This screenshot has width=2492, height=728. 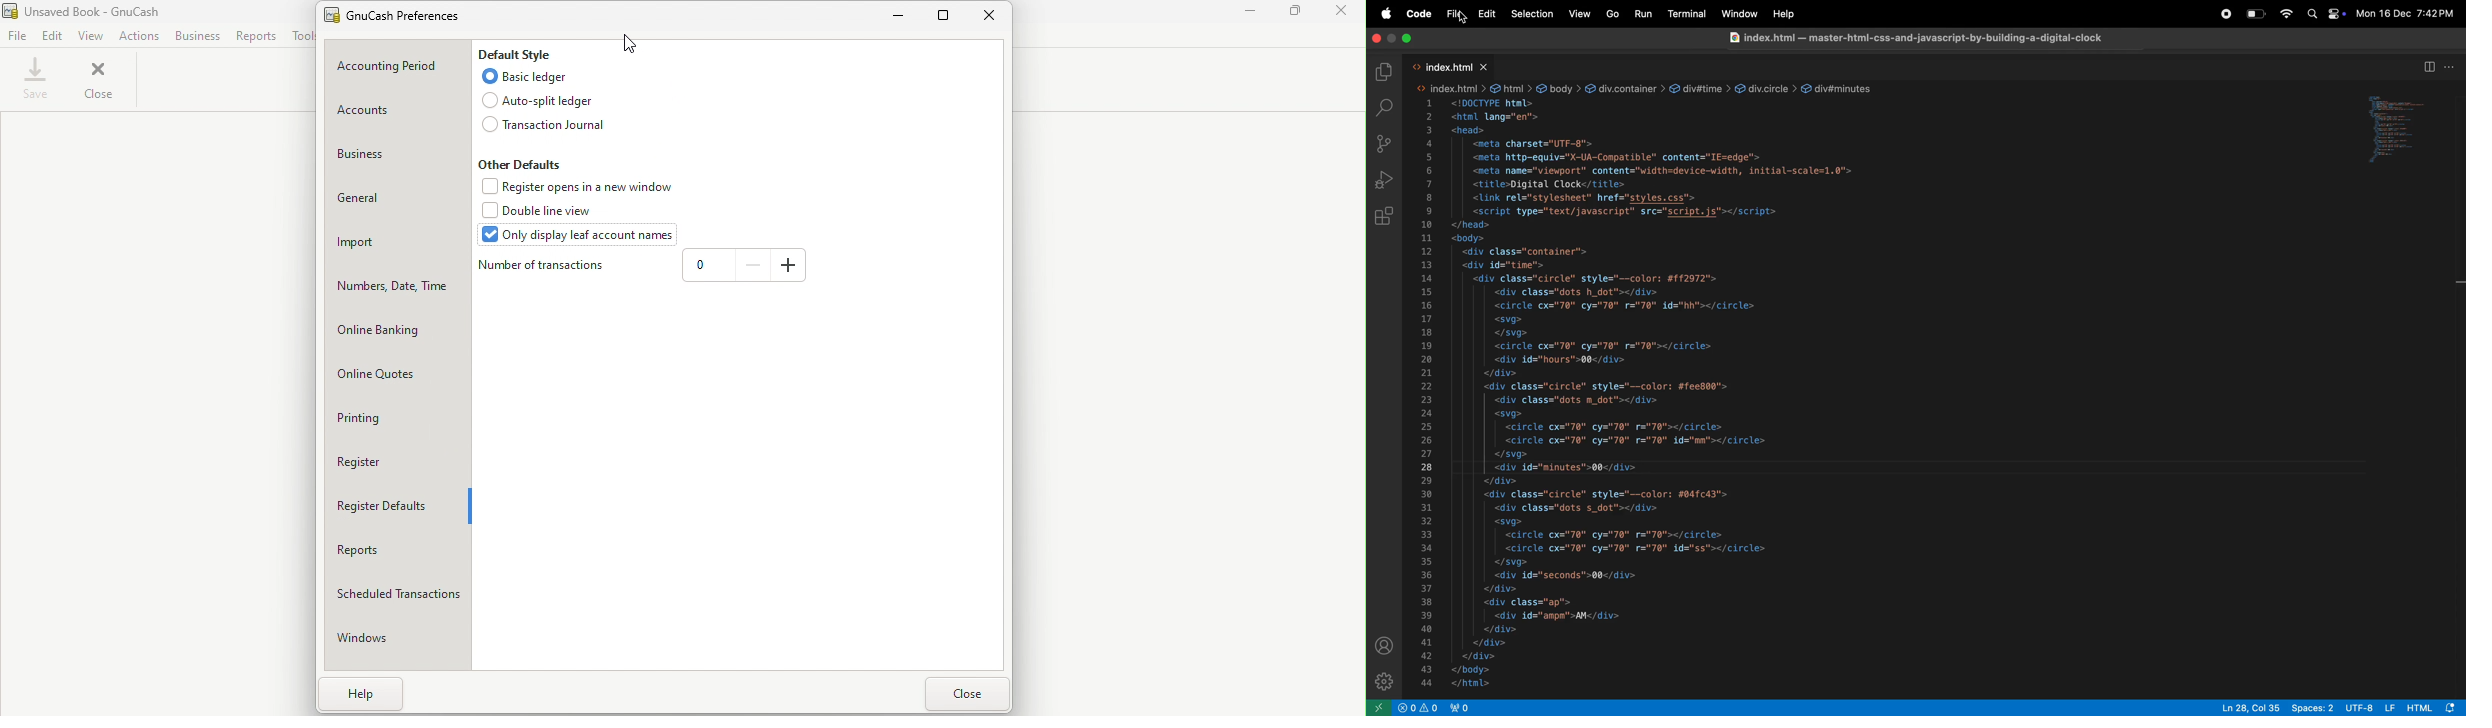 I want to click on Business, so click(x=402, y=157).